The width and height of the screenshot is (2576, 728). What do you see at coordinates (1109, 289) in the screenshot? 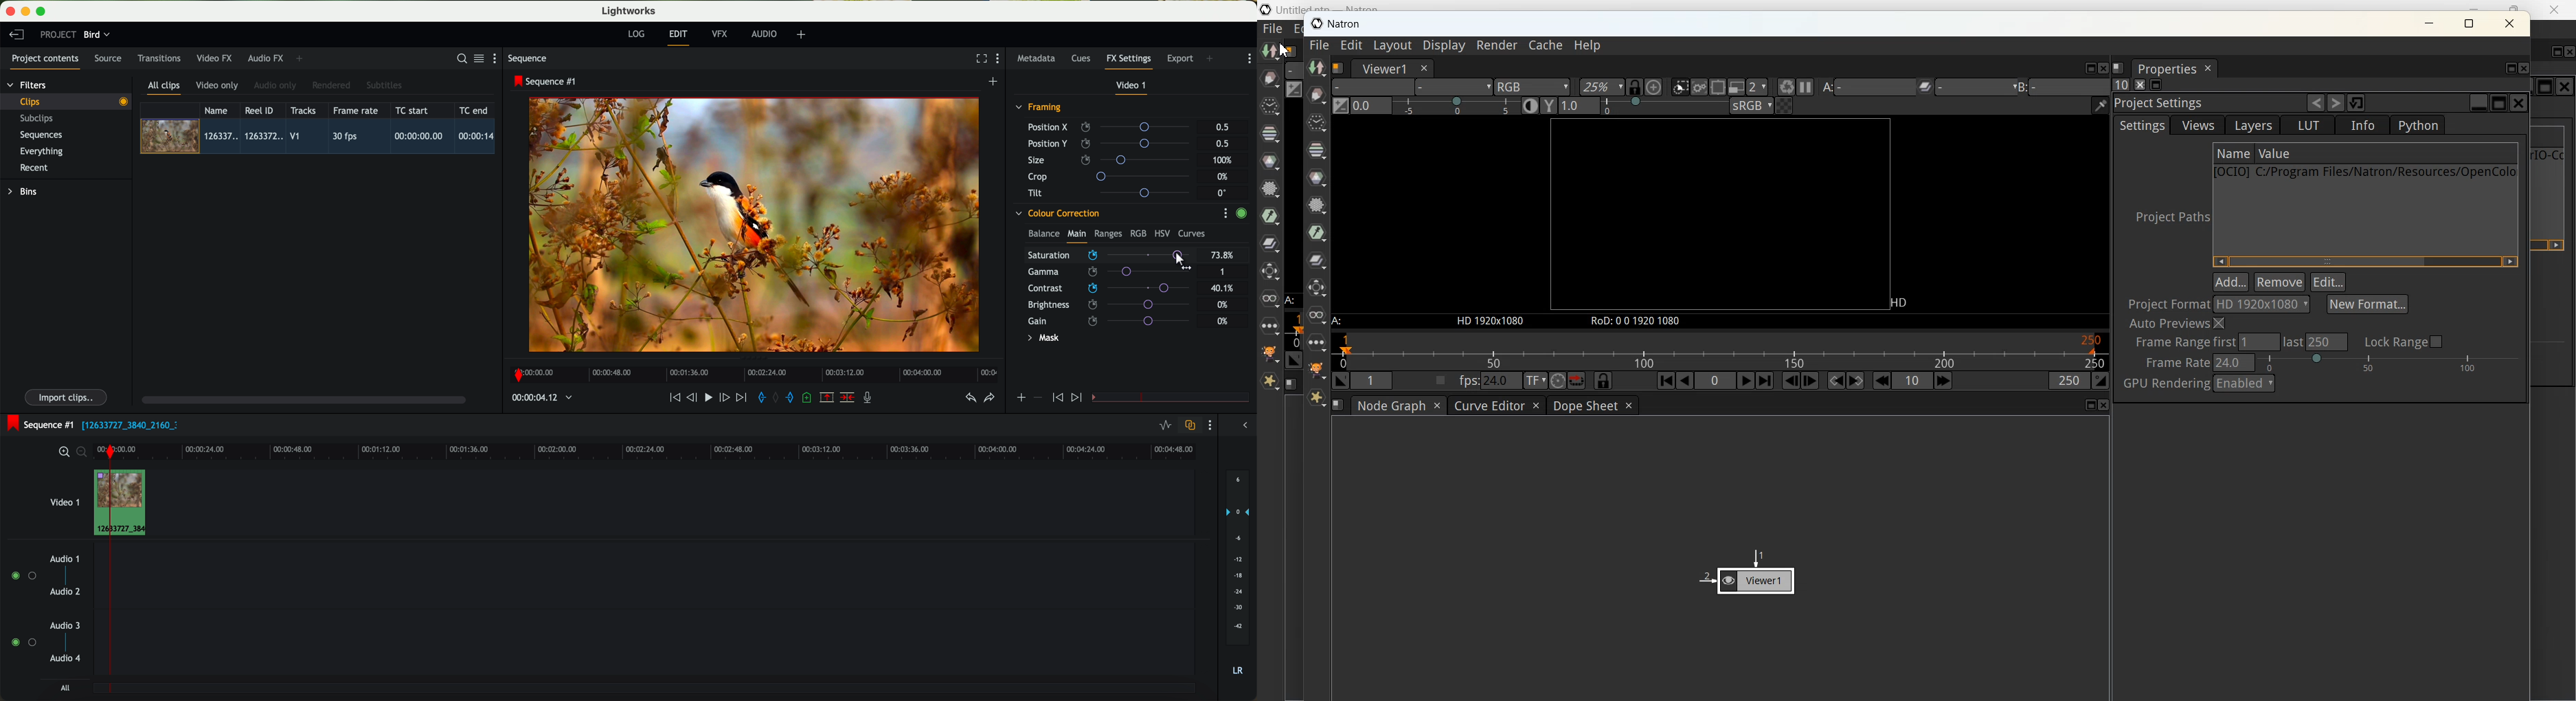
I see `click on contrast` at bounding box center [1109, 289].